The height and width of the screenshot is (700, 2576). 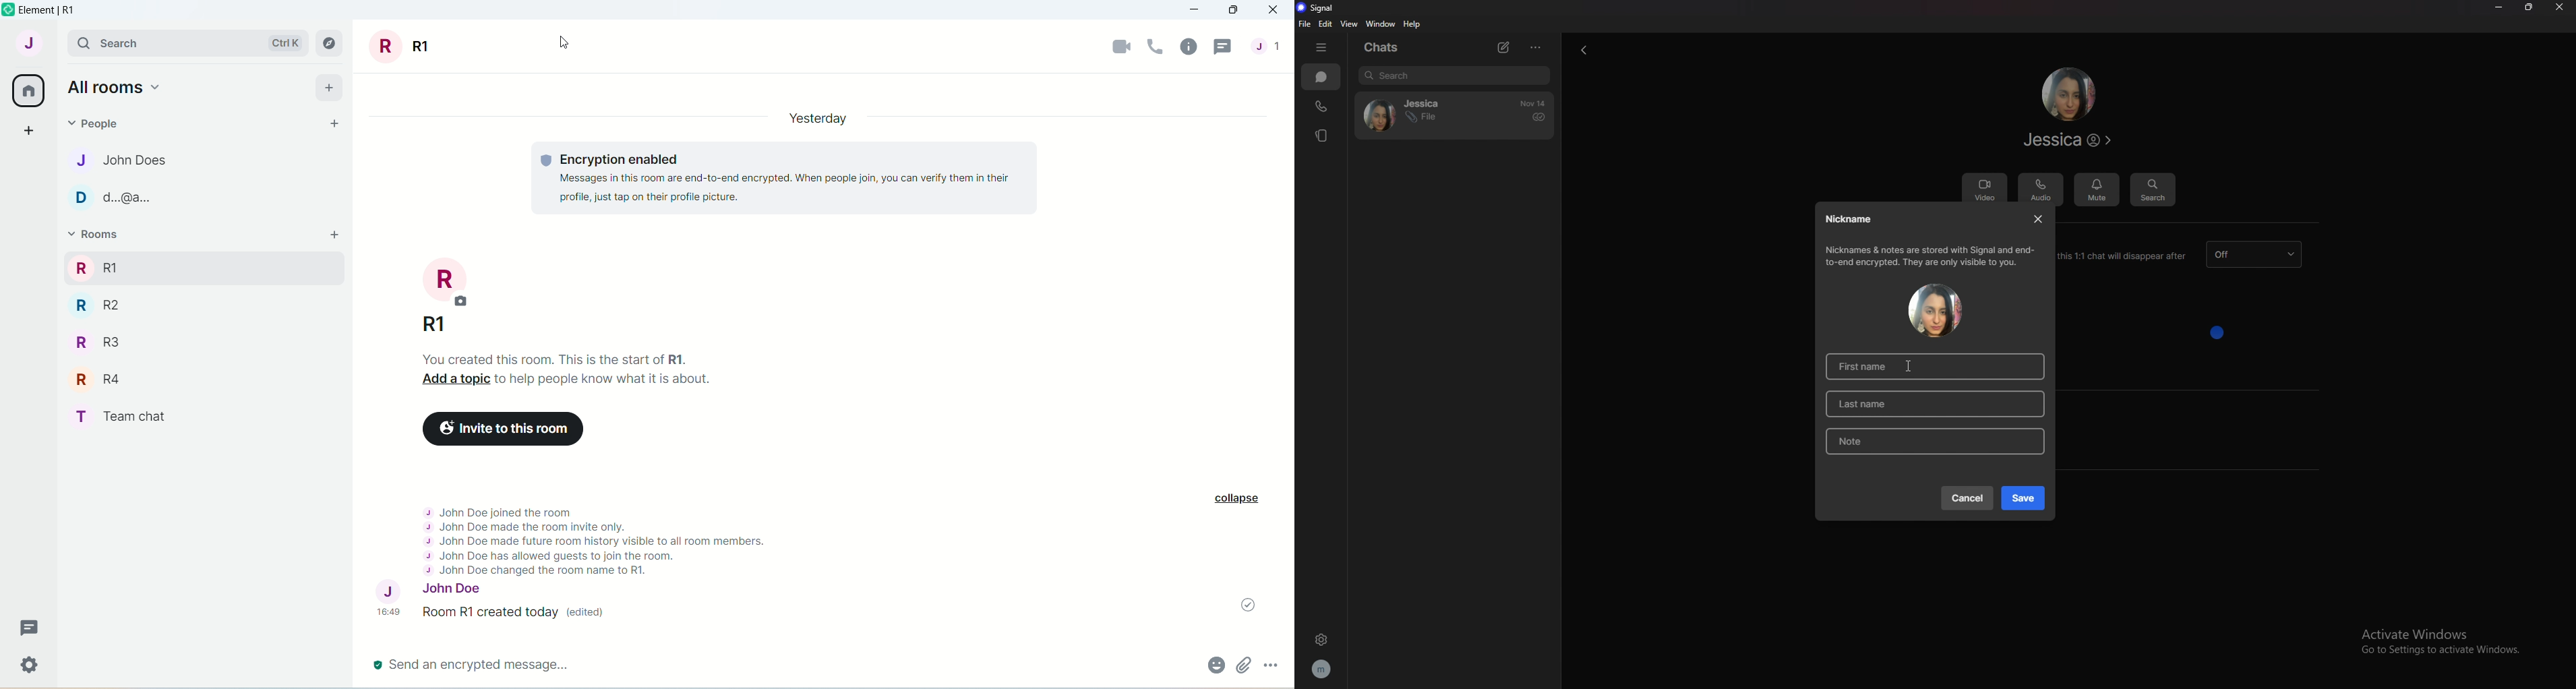 I want to click on John Doe, so click(x=468, y=589).